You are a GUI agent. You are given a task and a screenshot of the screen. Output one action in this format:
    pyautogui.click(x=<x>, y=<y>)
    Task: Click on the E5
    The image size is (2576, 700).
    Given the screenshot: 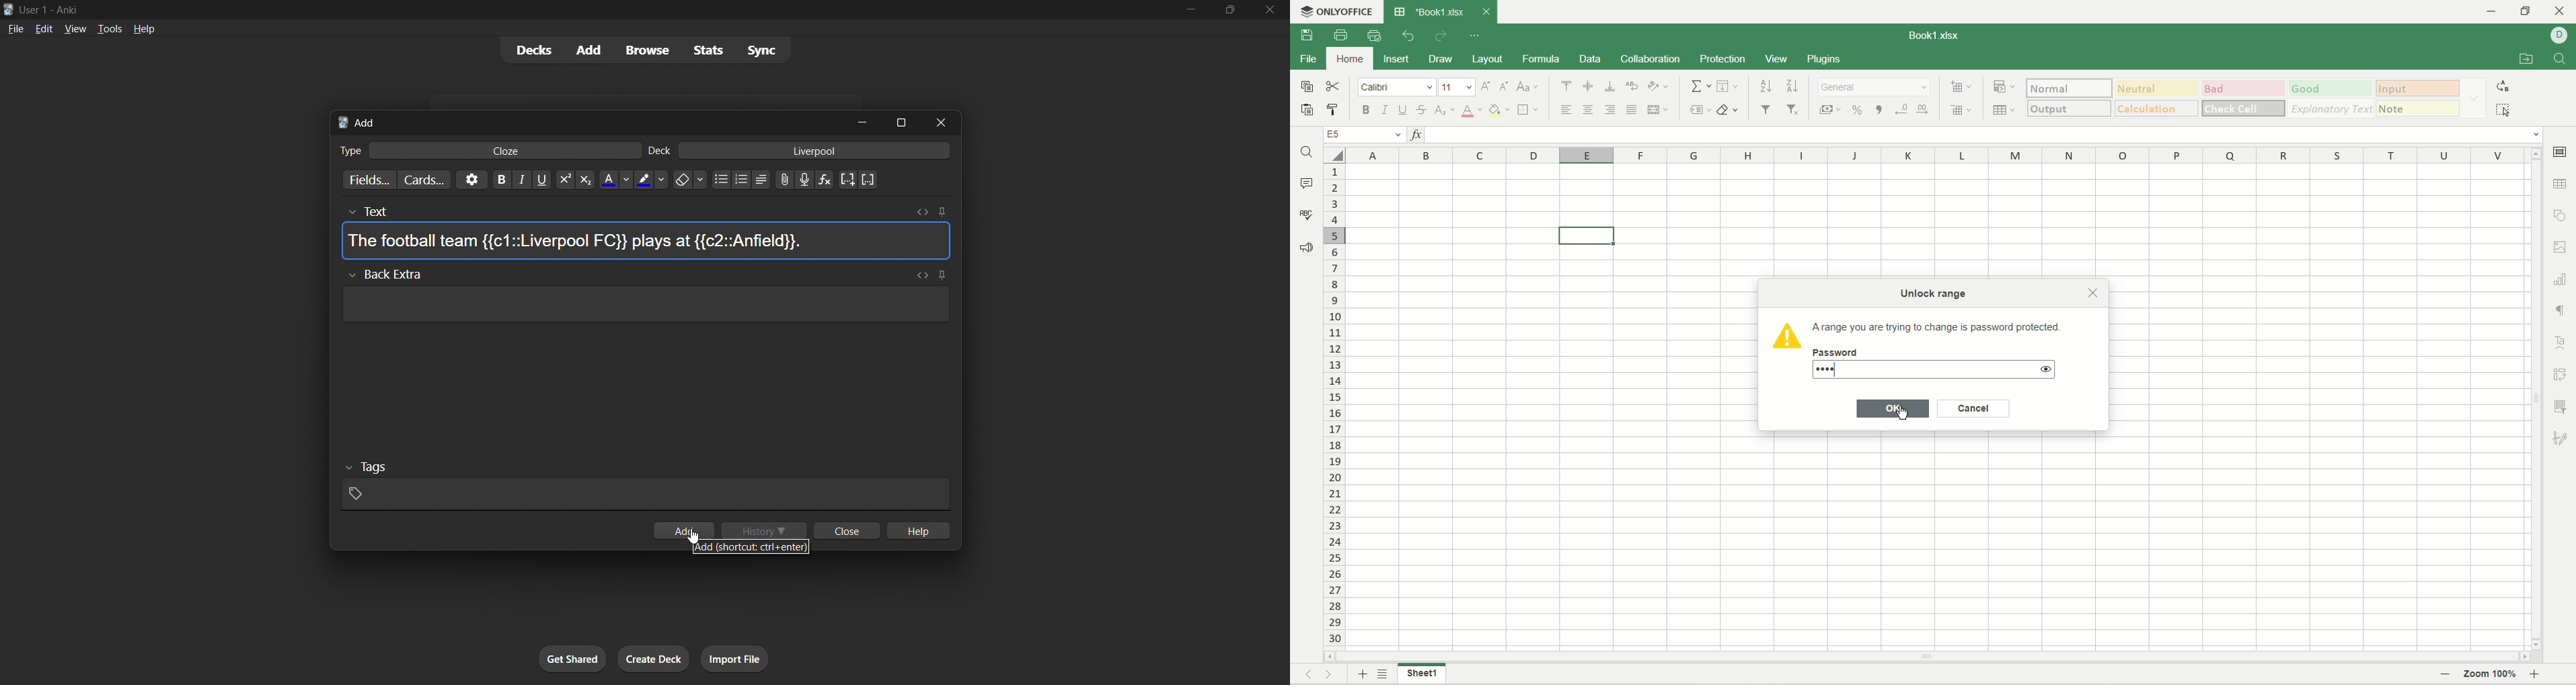 What is the action you would take?
    pyautogui.click(x=1363, y=136)
    